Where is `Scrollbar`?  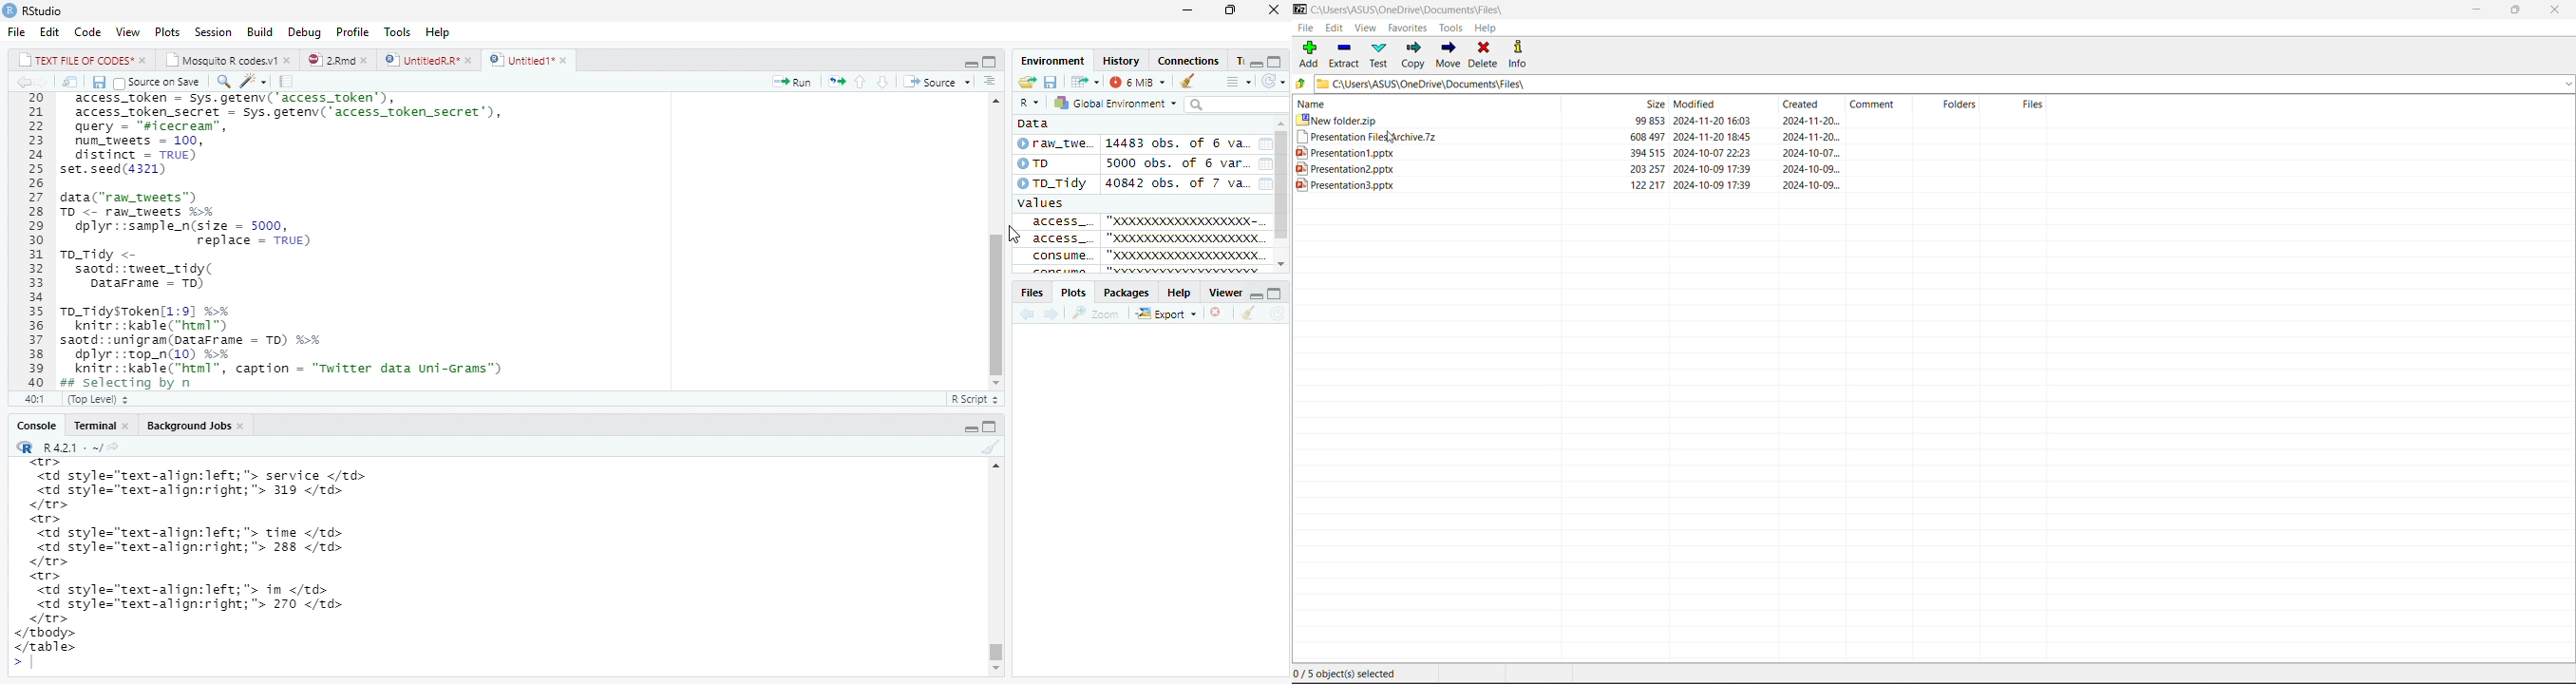 Scrollbar is located at coordinates (997, 573).